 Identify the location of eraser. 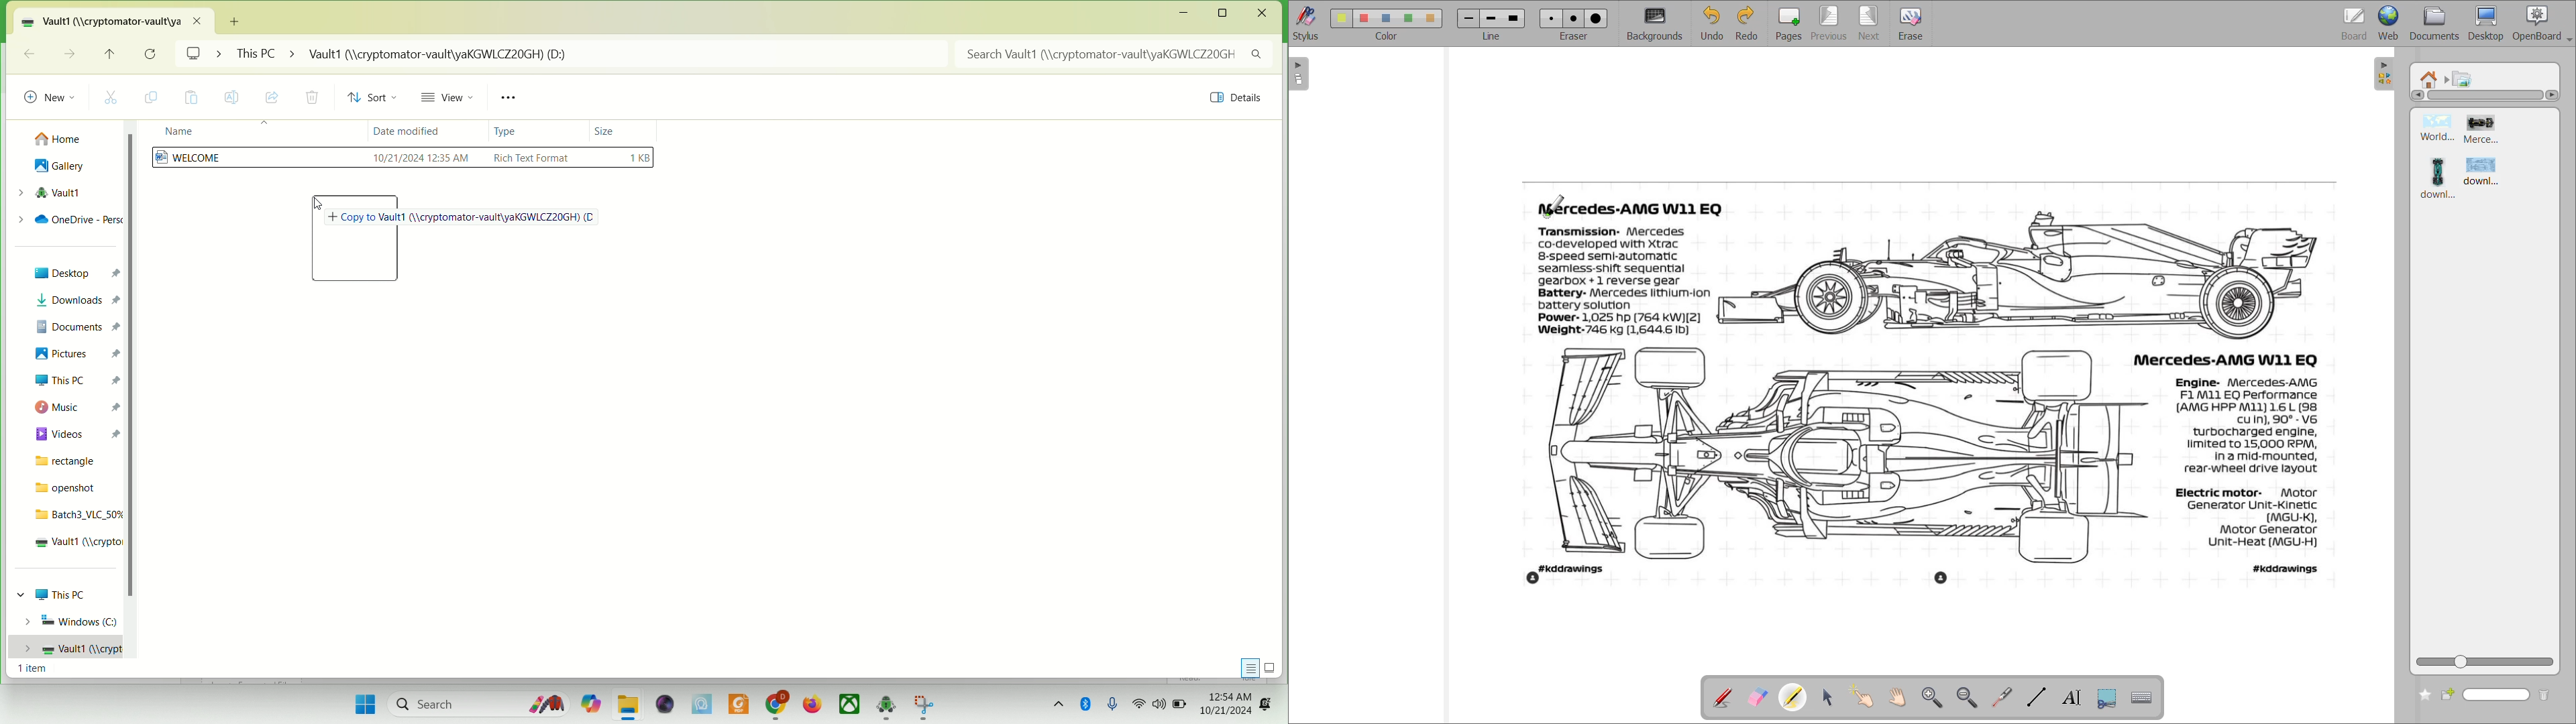
(1574, 38).